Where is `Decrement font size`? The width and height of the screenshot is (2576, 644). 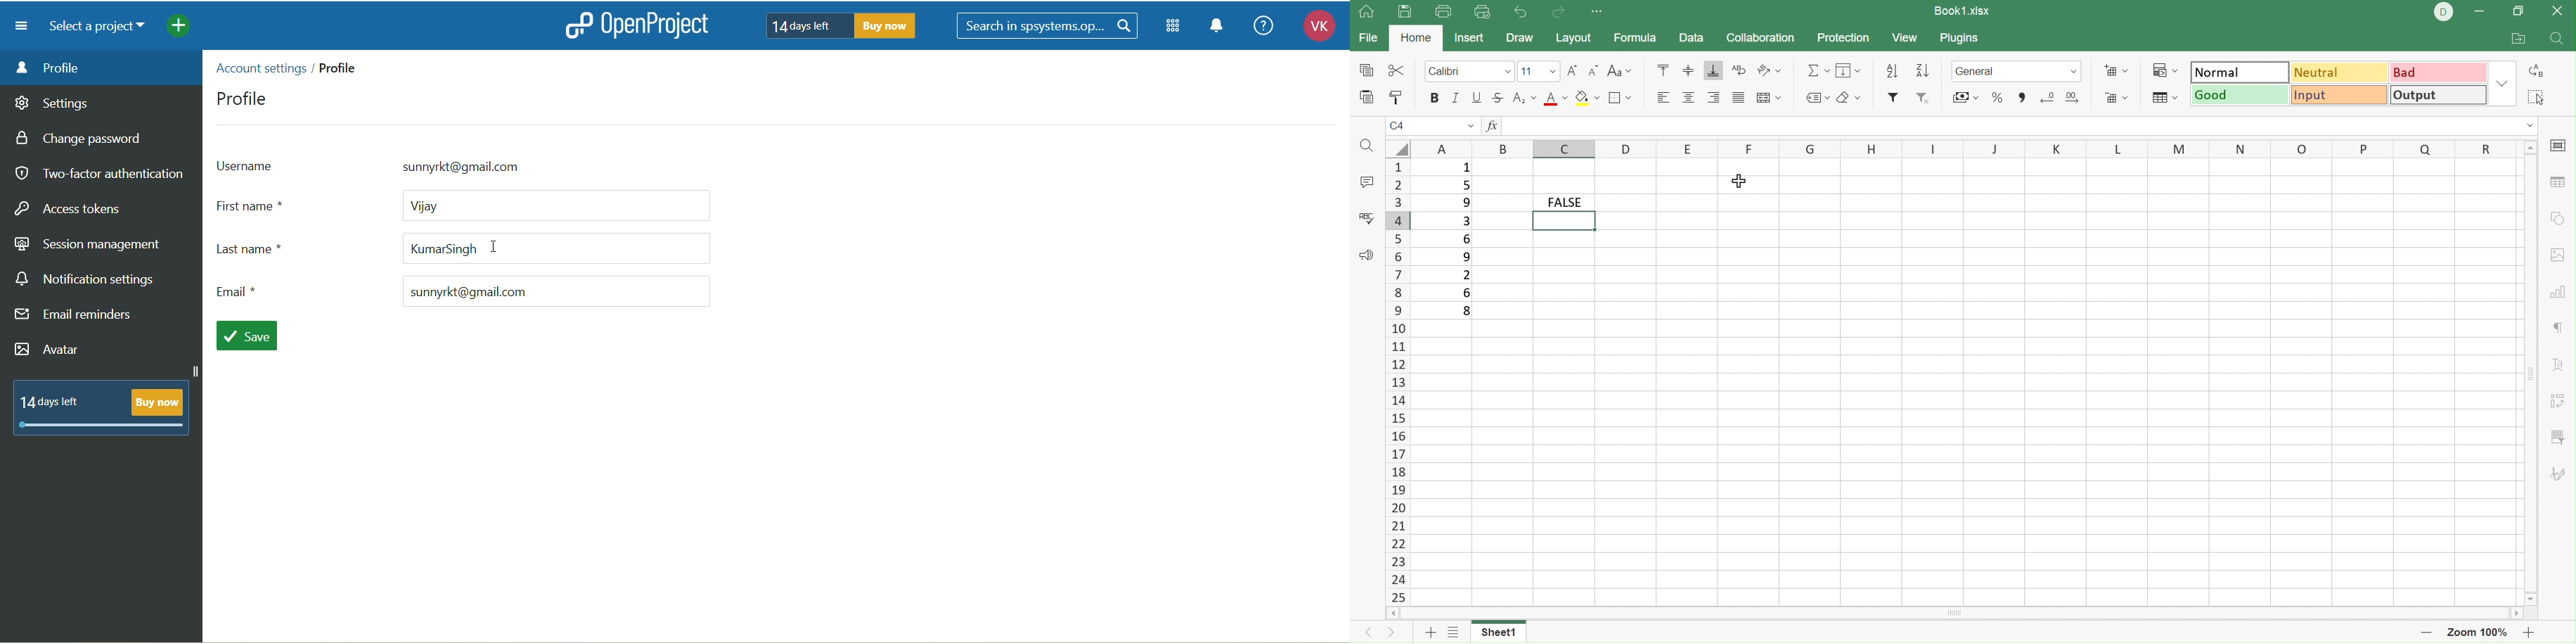 Decrement font size is located at coordinates (1593, 70).